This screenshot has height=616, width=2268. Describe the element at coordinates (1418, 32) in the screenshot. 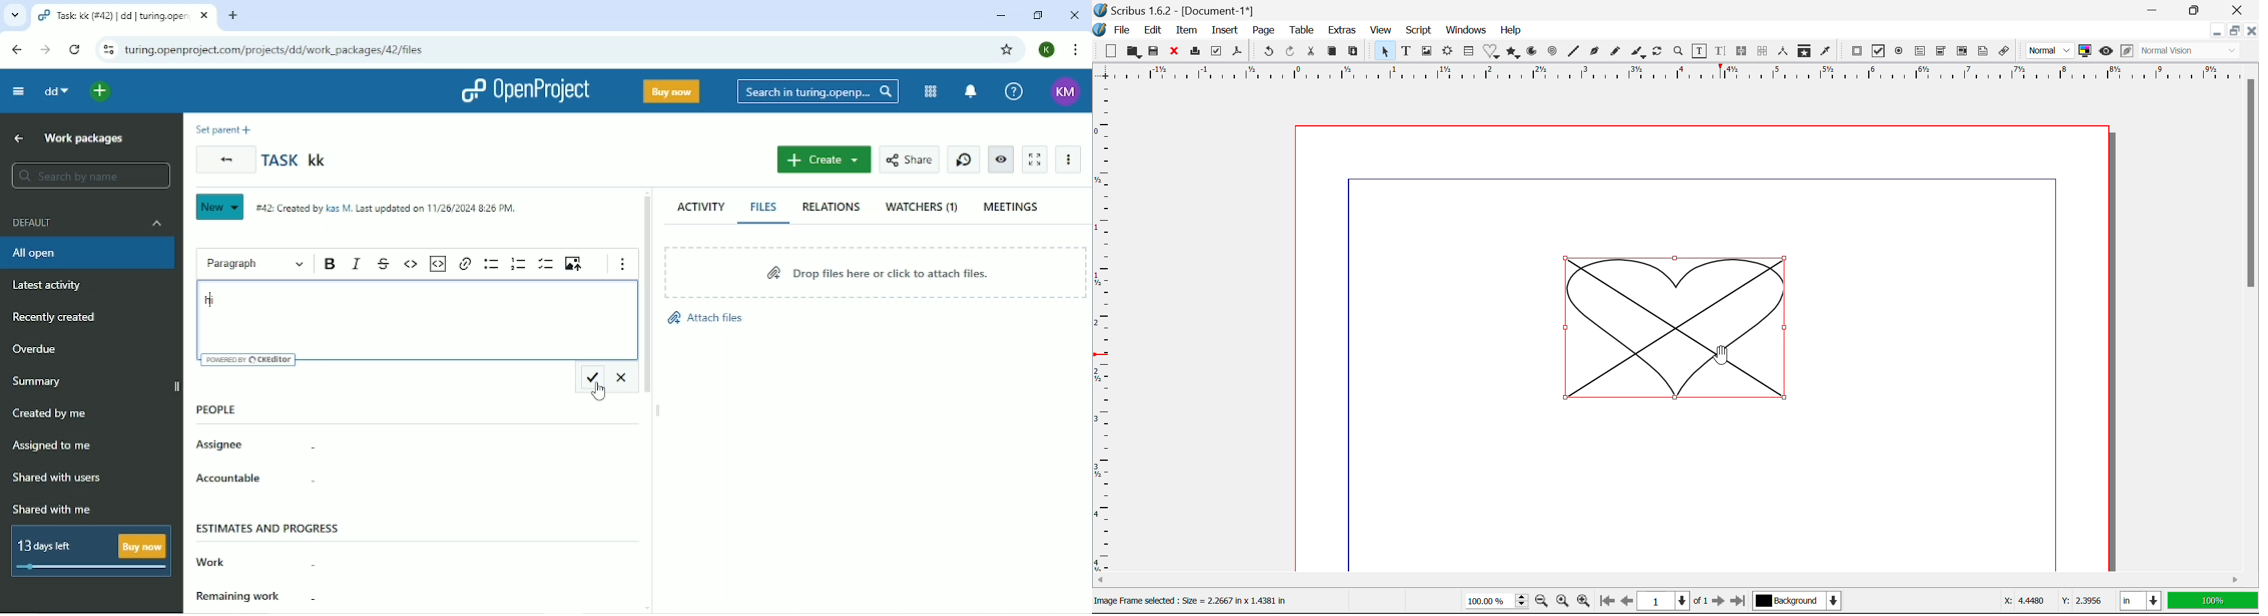

I see `Script` at that location.